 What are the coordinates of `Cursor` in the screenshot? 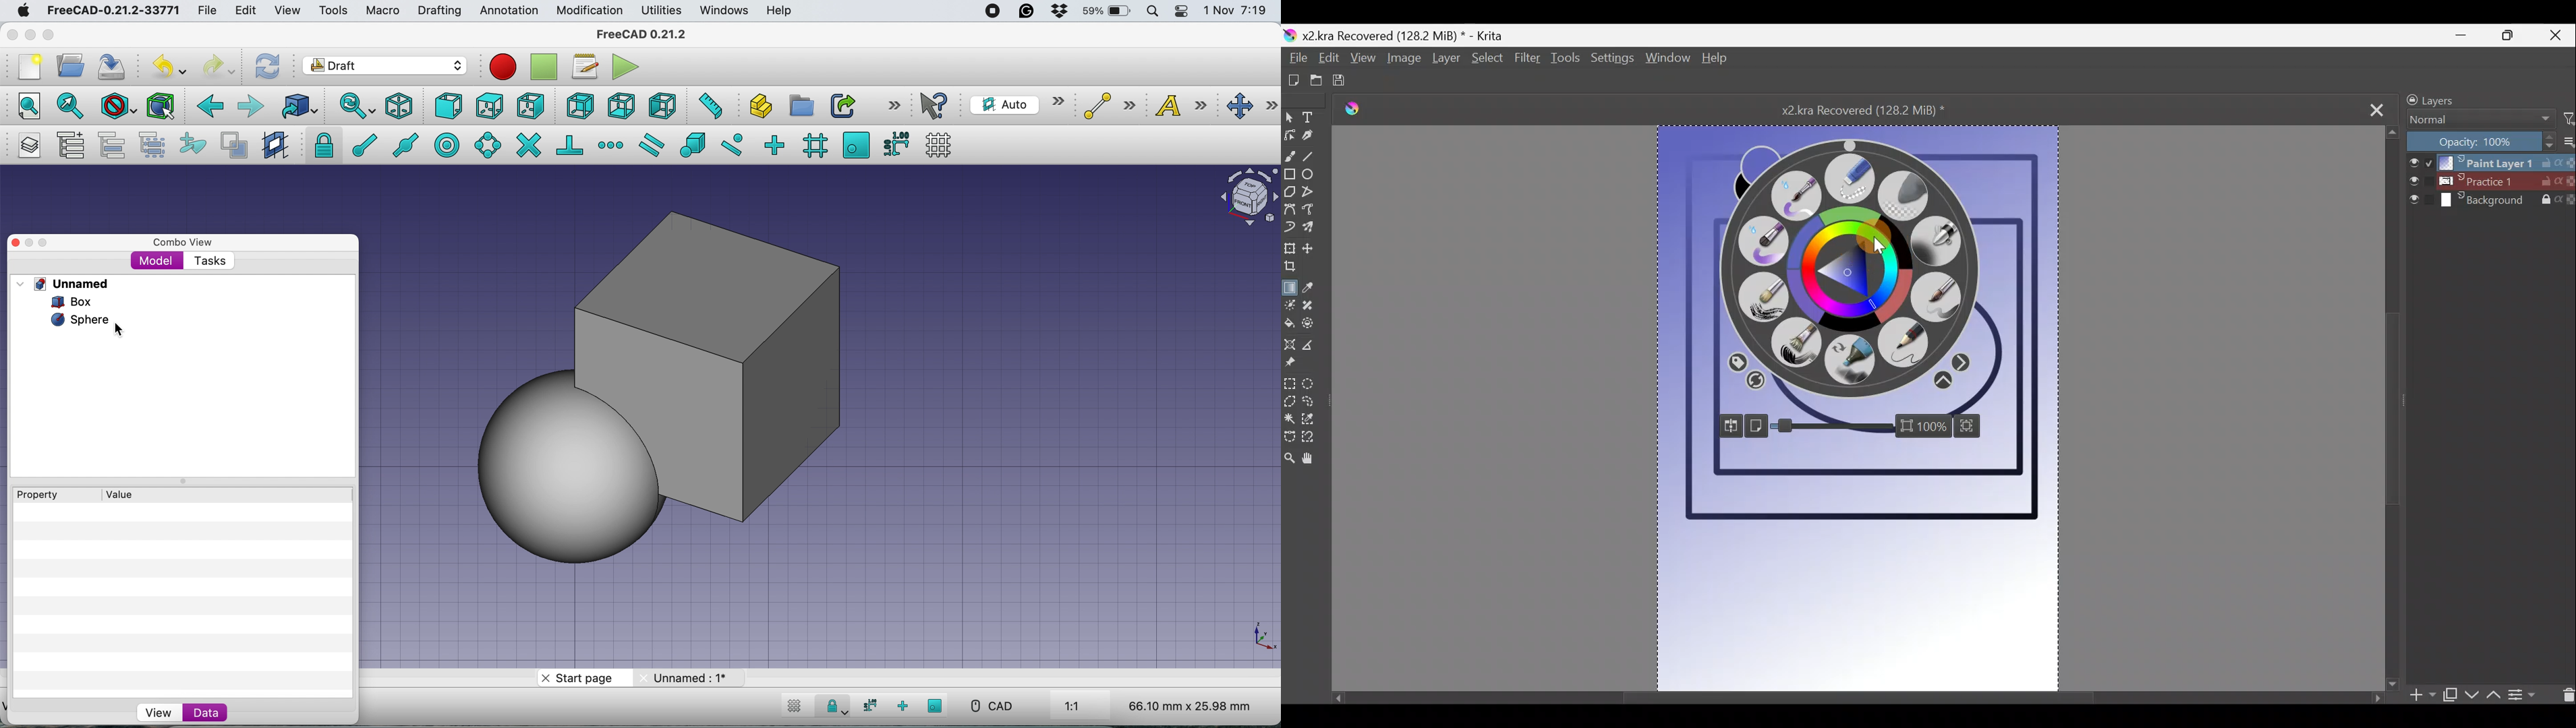 It's located at (1855, 244).